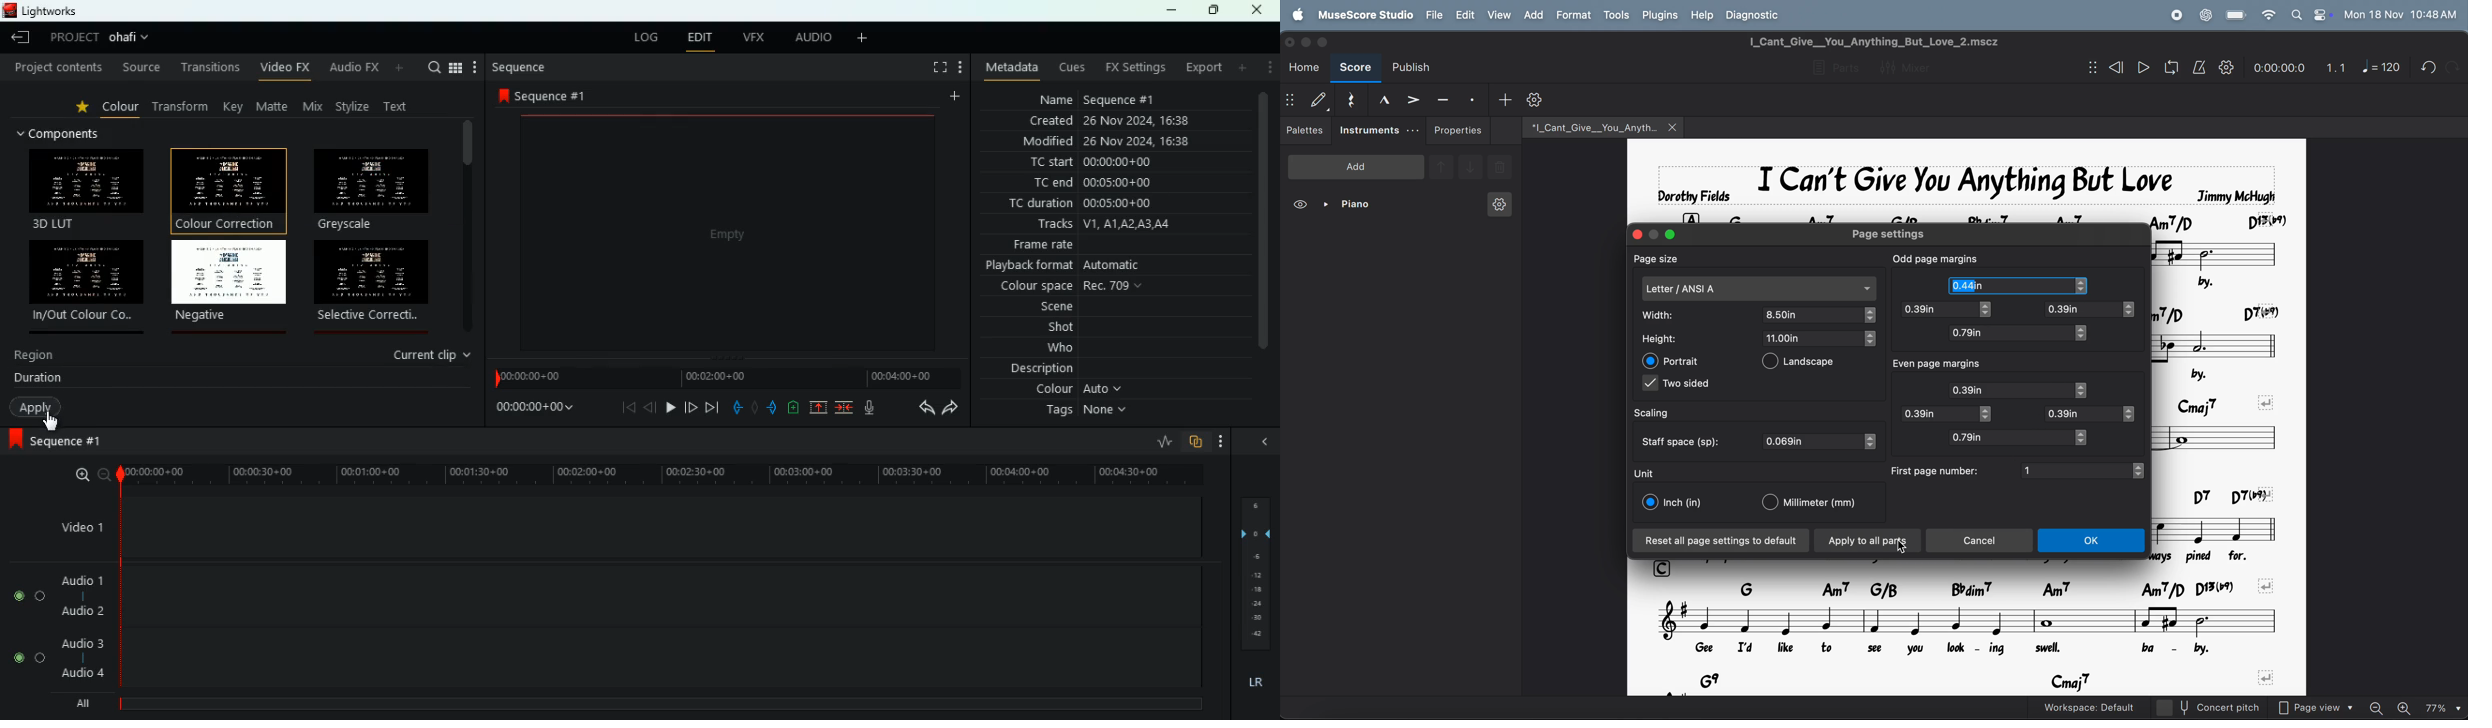 Image resolution: width=2492 pixels, height=728 pixels. What do you see at coordinates (2200, 67) in the screenshot?
I see `metronome` at bounding box center [2200, 67].